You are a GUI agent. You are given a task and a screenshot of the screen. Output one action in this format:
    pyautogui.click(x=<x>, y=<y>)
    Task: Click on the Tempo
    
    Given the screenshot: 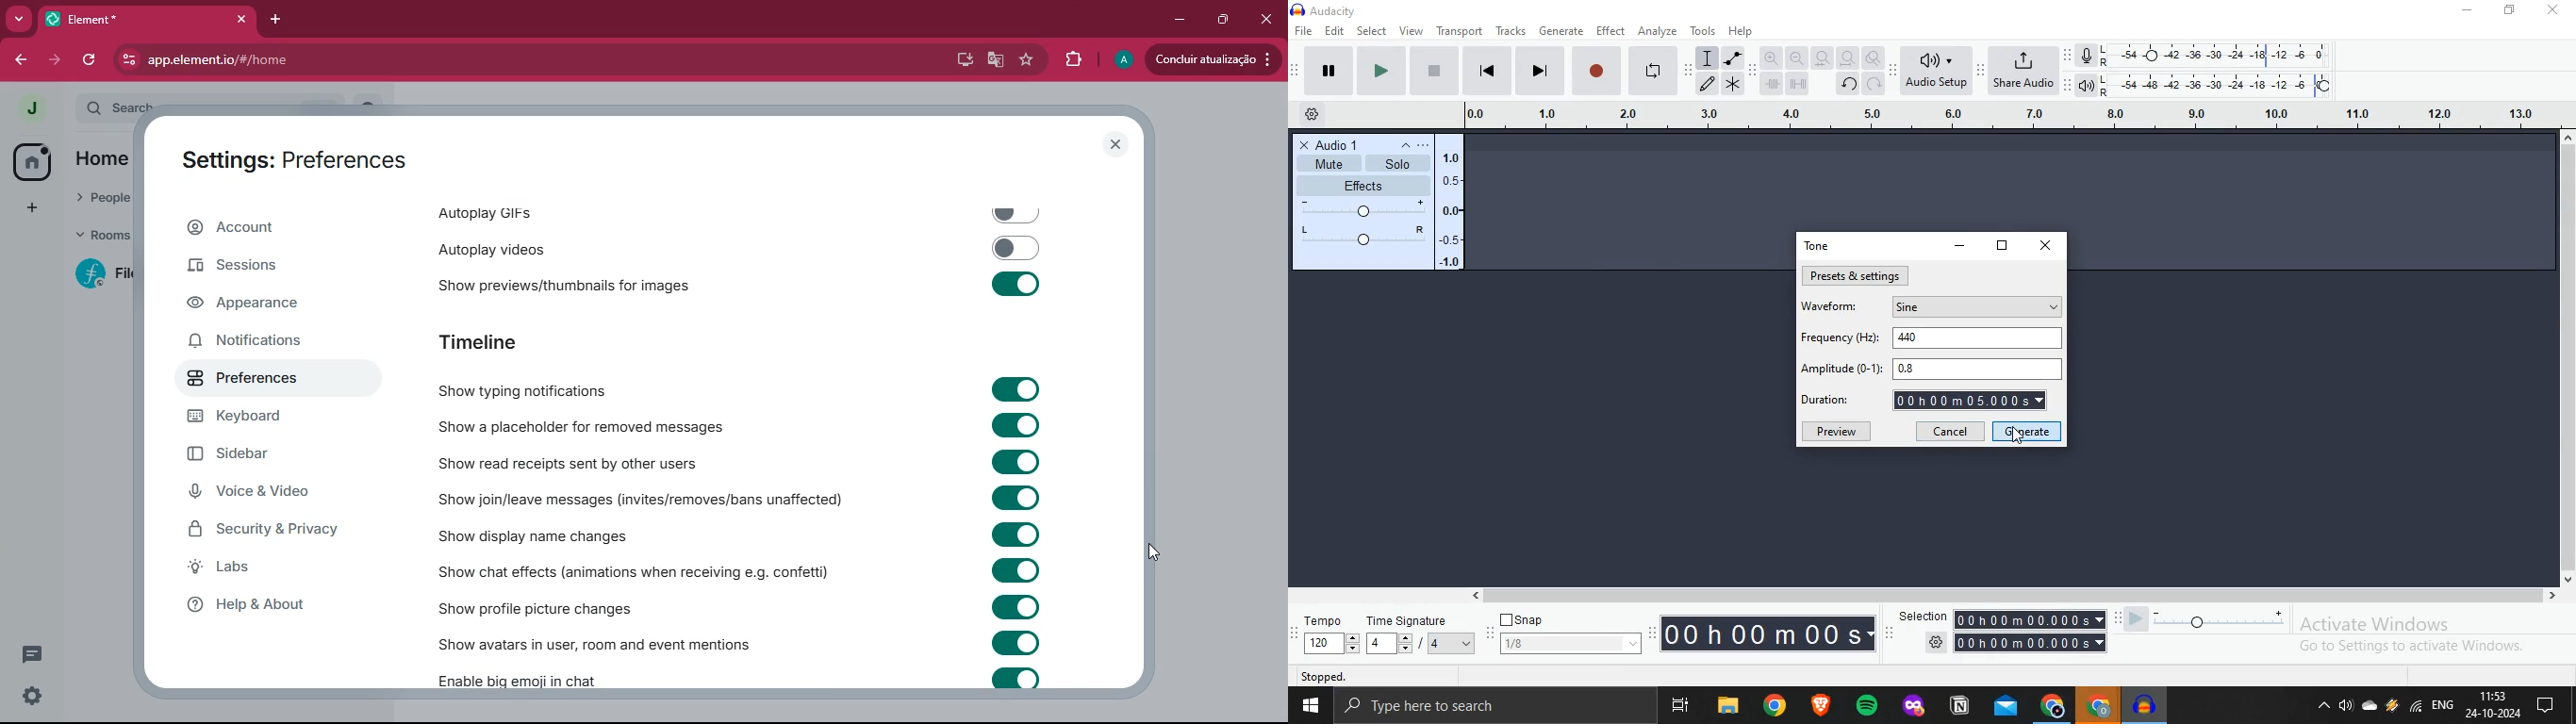 What is the action you would take?
    pyautogui.click(x=1324, y=634)
    